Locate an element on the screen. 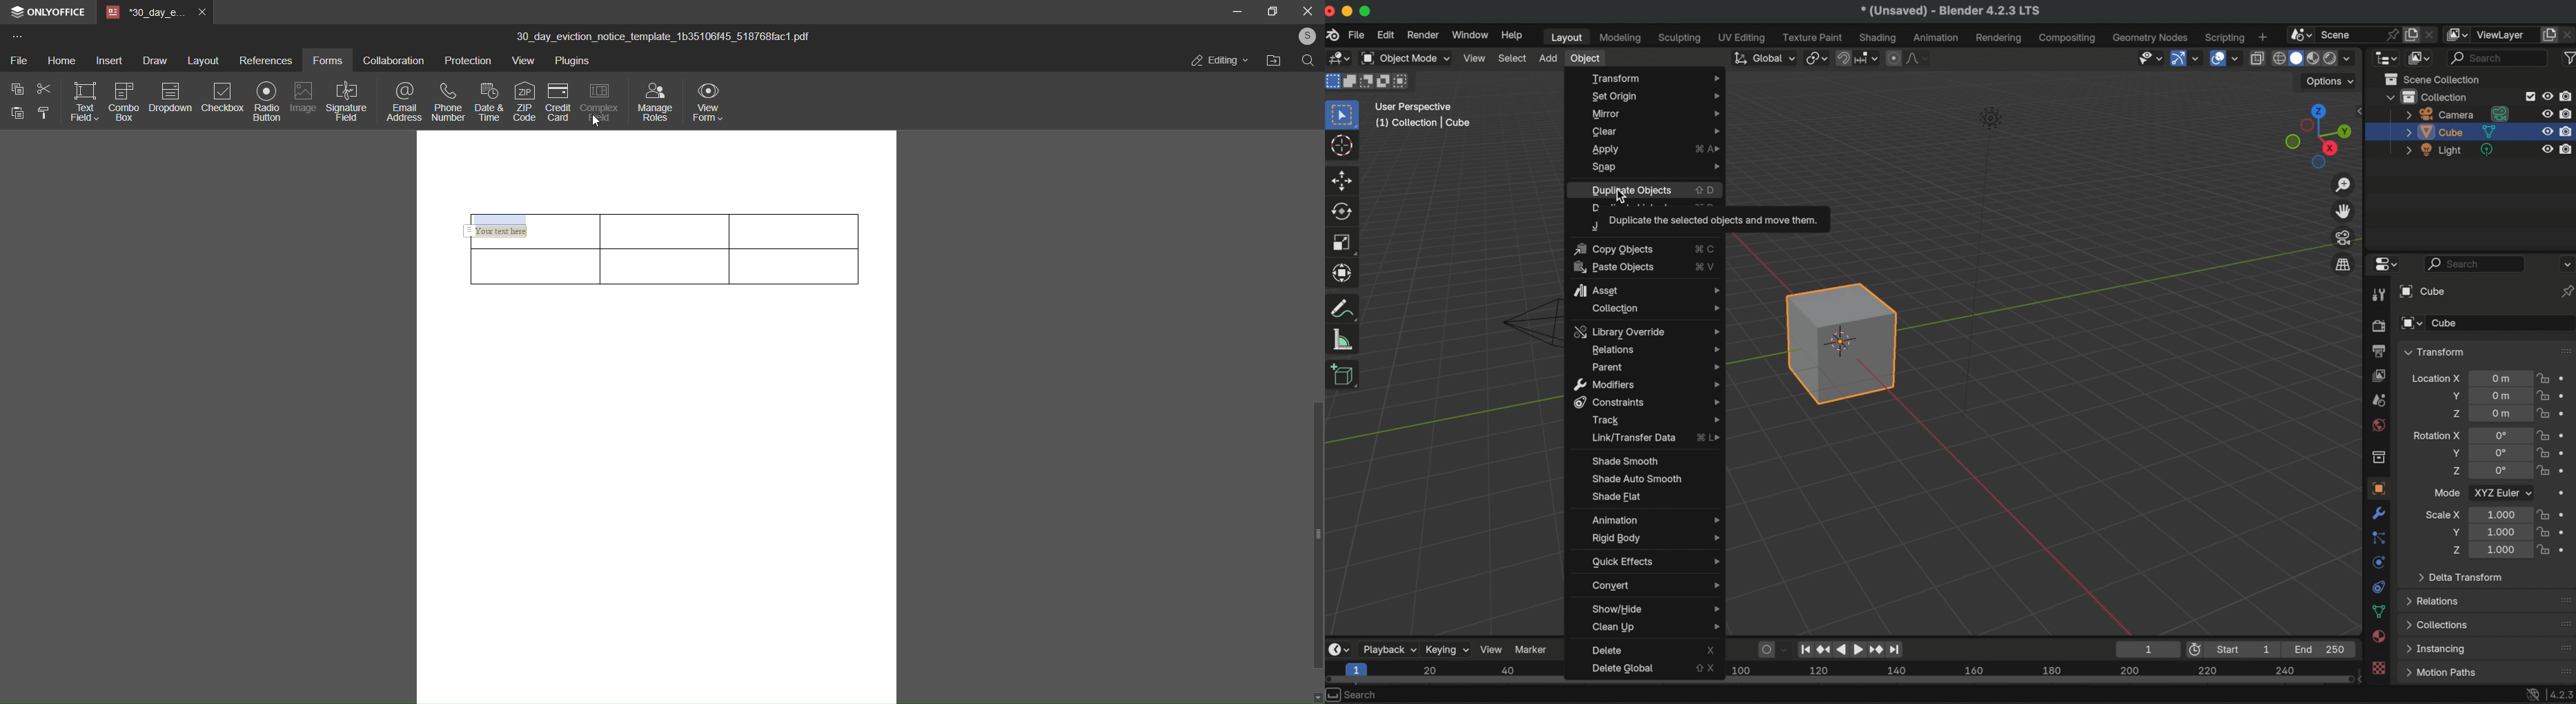 Image resolution: width=2576 pixels, height=728 pixels. output is located at coordinates (2377, 351).